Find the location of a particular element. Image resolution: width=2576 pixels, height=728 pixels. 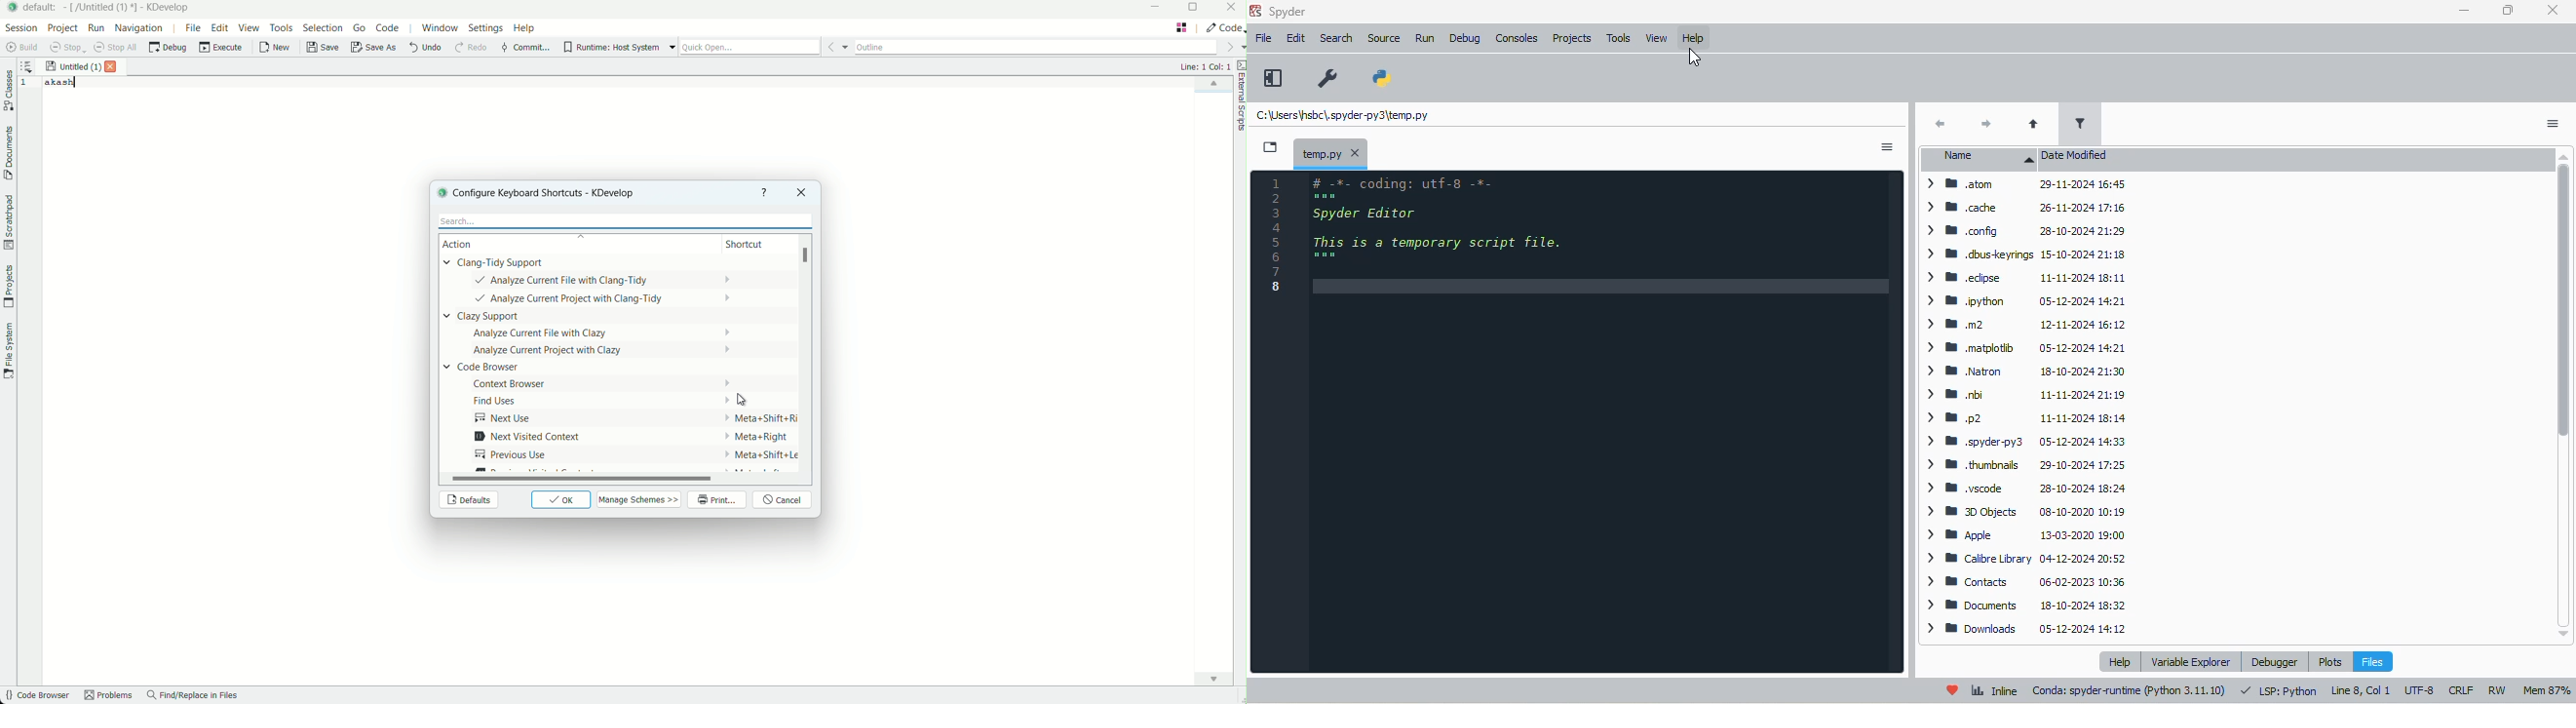

parent is located at coordinates (2034, 124).